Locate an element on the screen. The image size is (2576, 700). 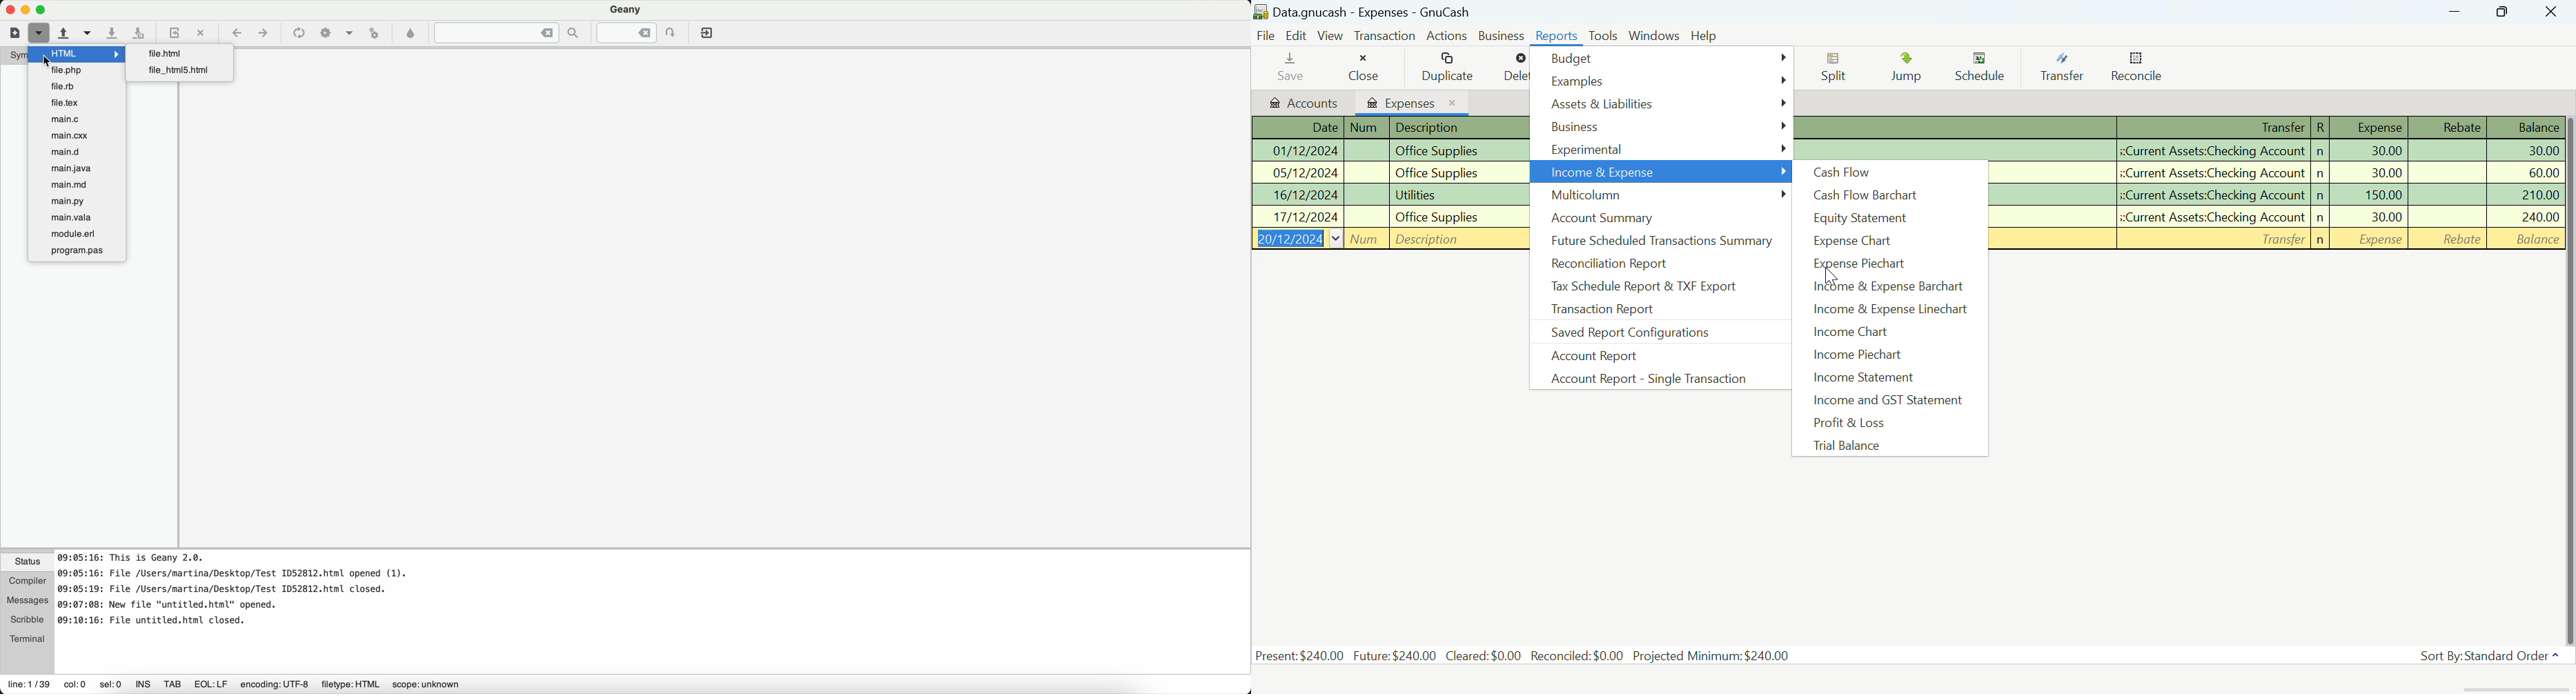
Windows is located at coordinates (1654, 35).